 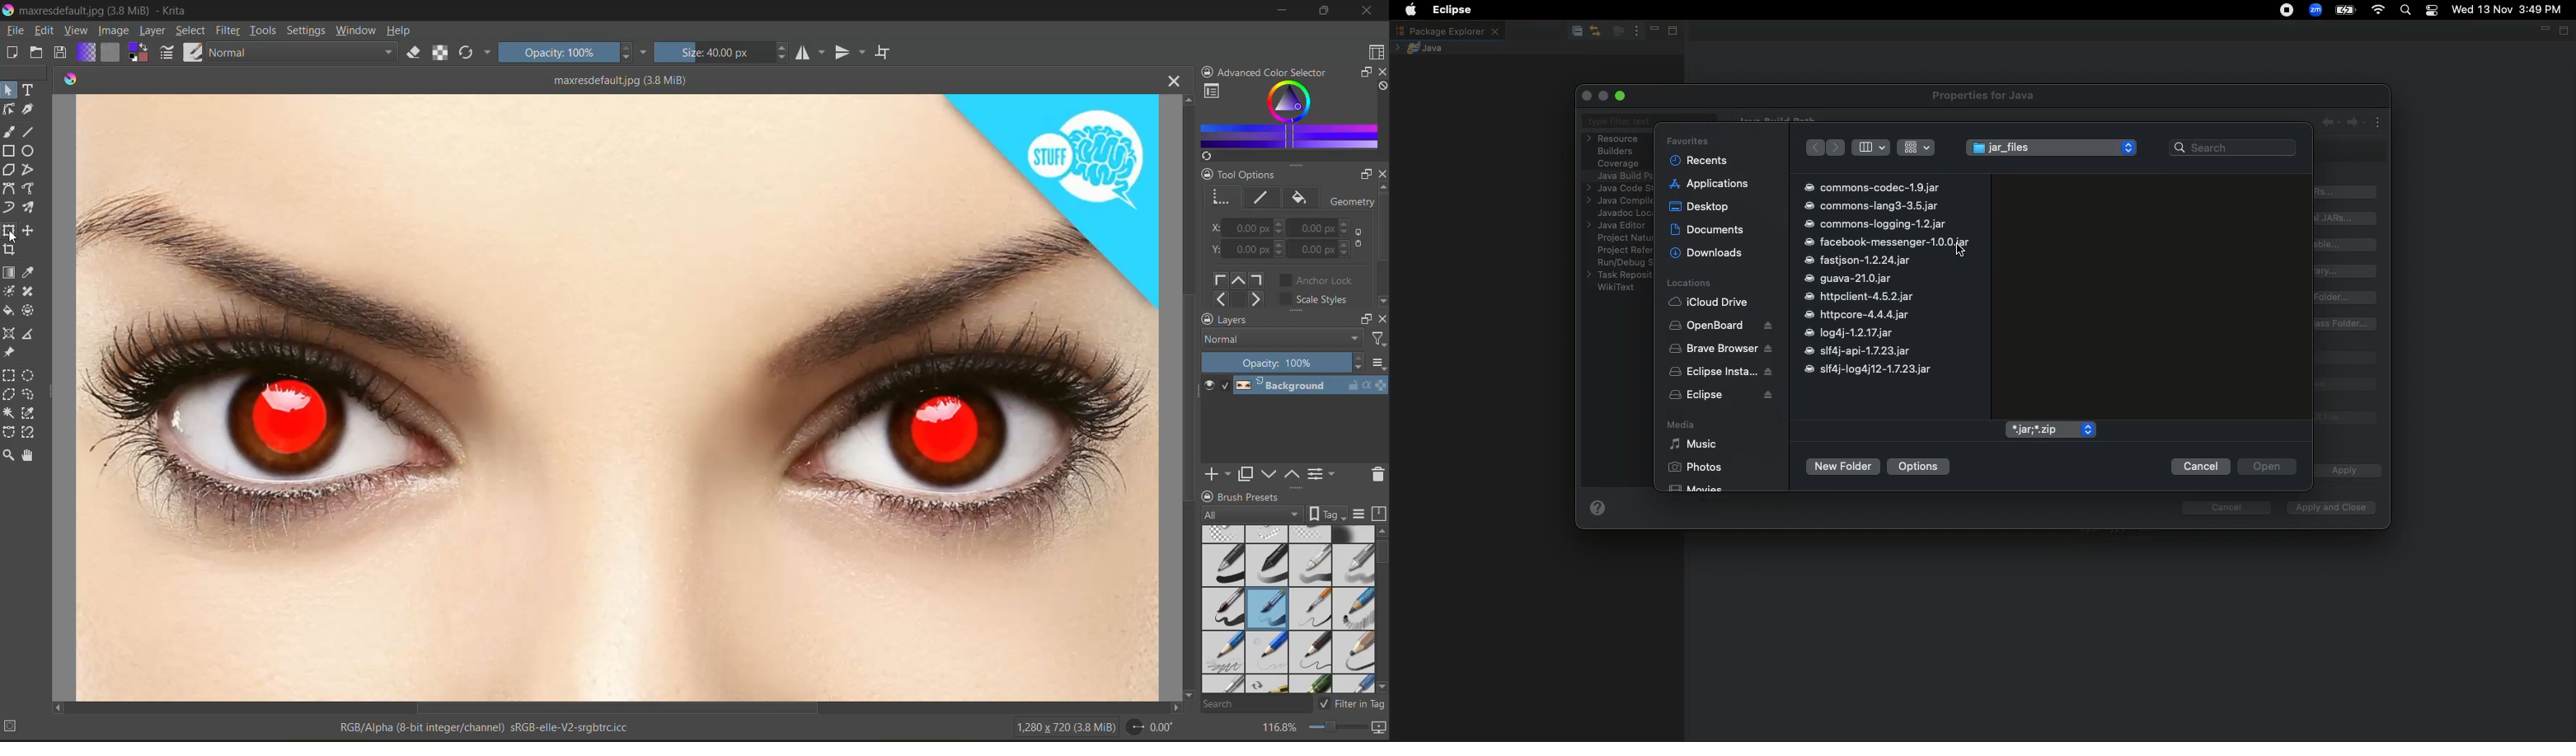 I want to click on window, so click(x=358, y=30).